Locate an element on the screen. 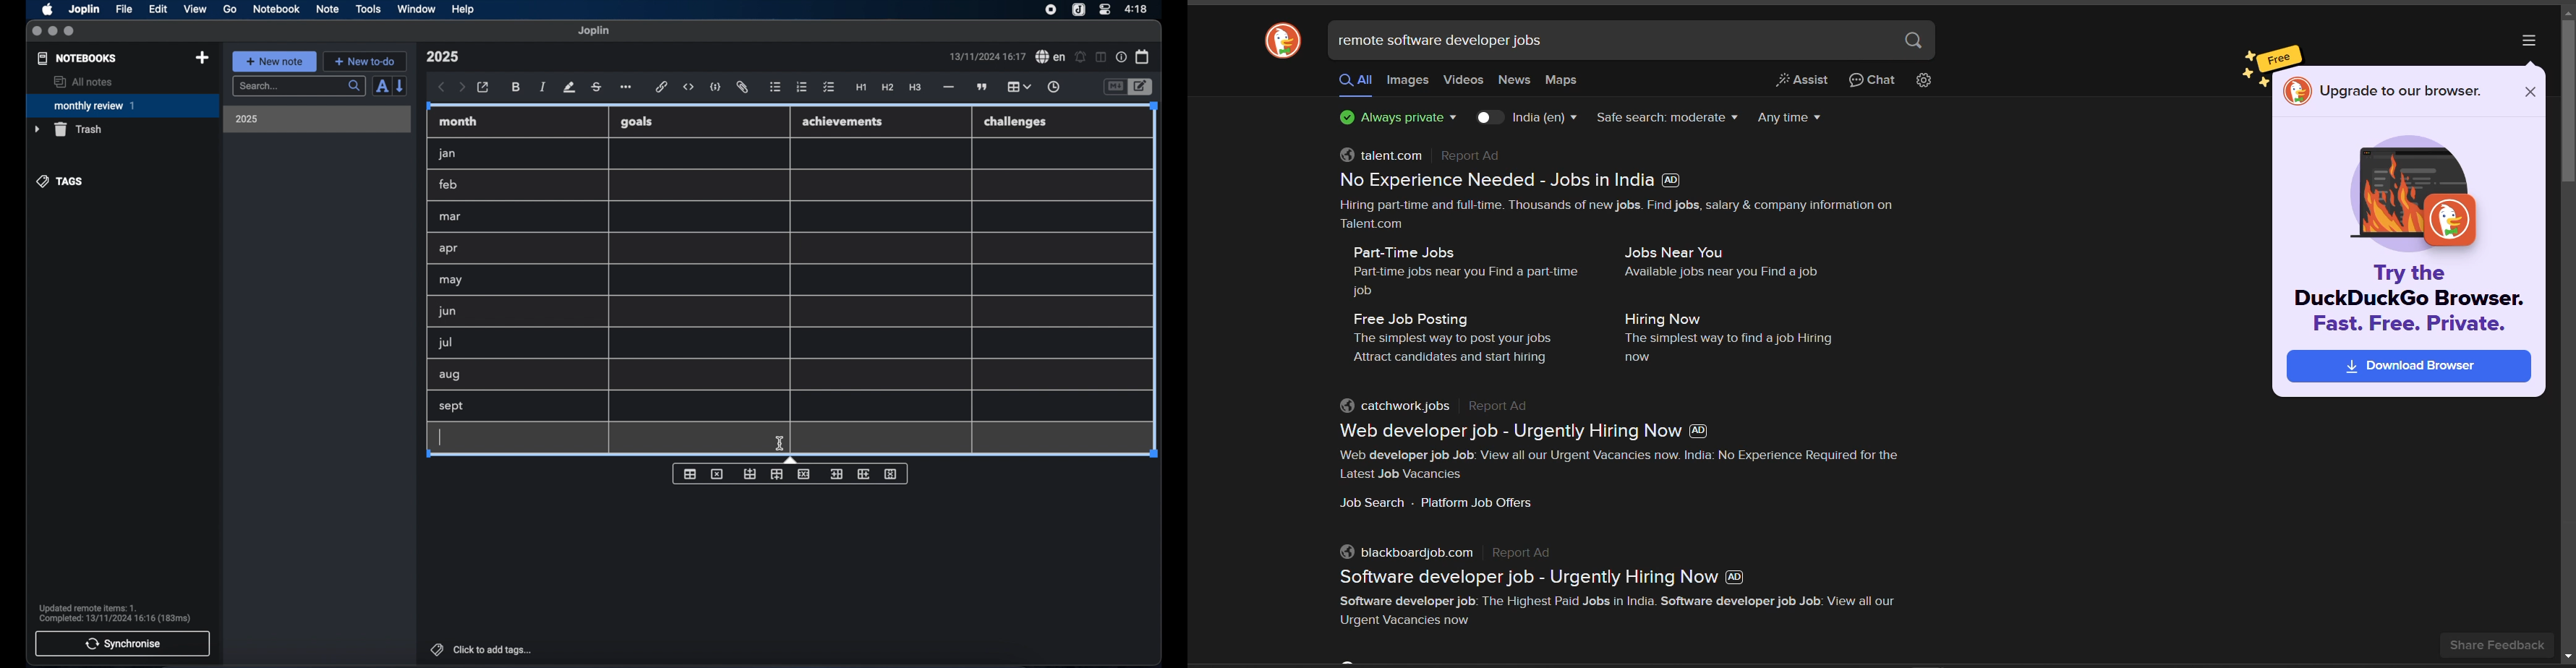  Joplin is located at coordinates (85, 10).